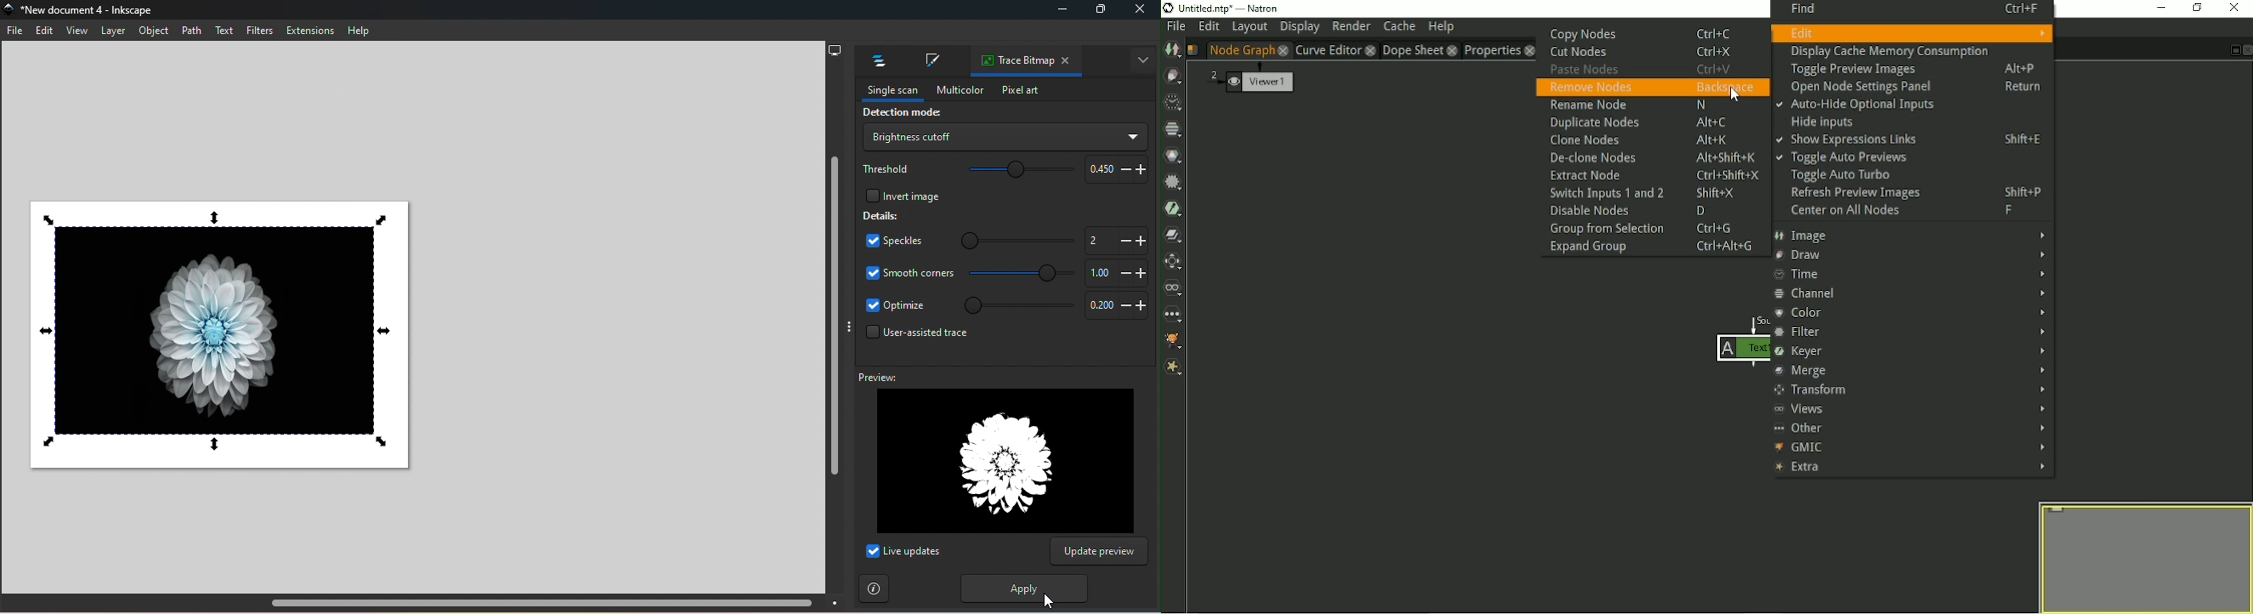 This screenshot has height=616, width=2268. Describe the element at coordinates (220, 333) in the screenshot. I see `Canvas` at that location.